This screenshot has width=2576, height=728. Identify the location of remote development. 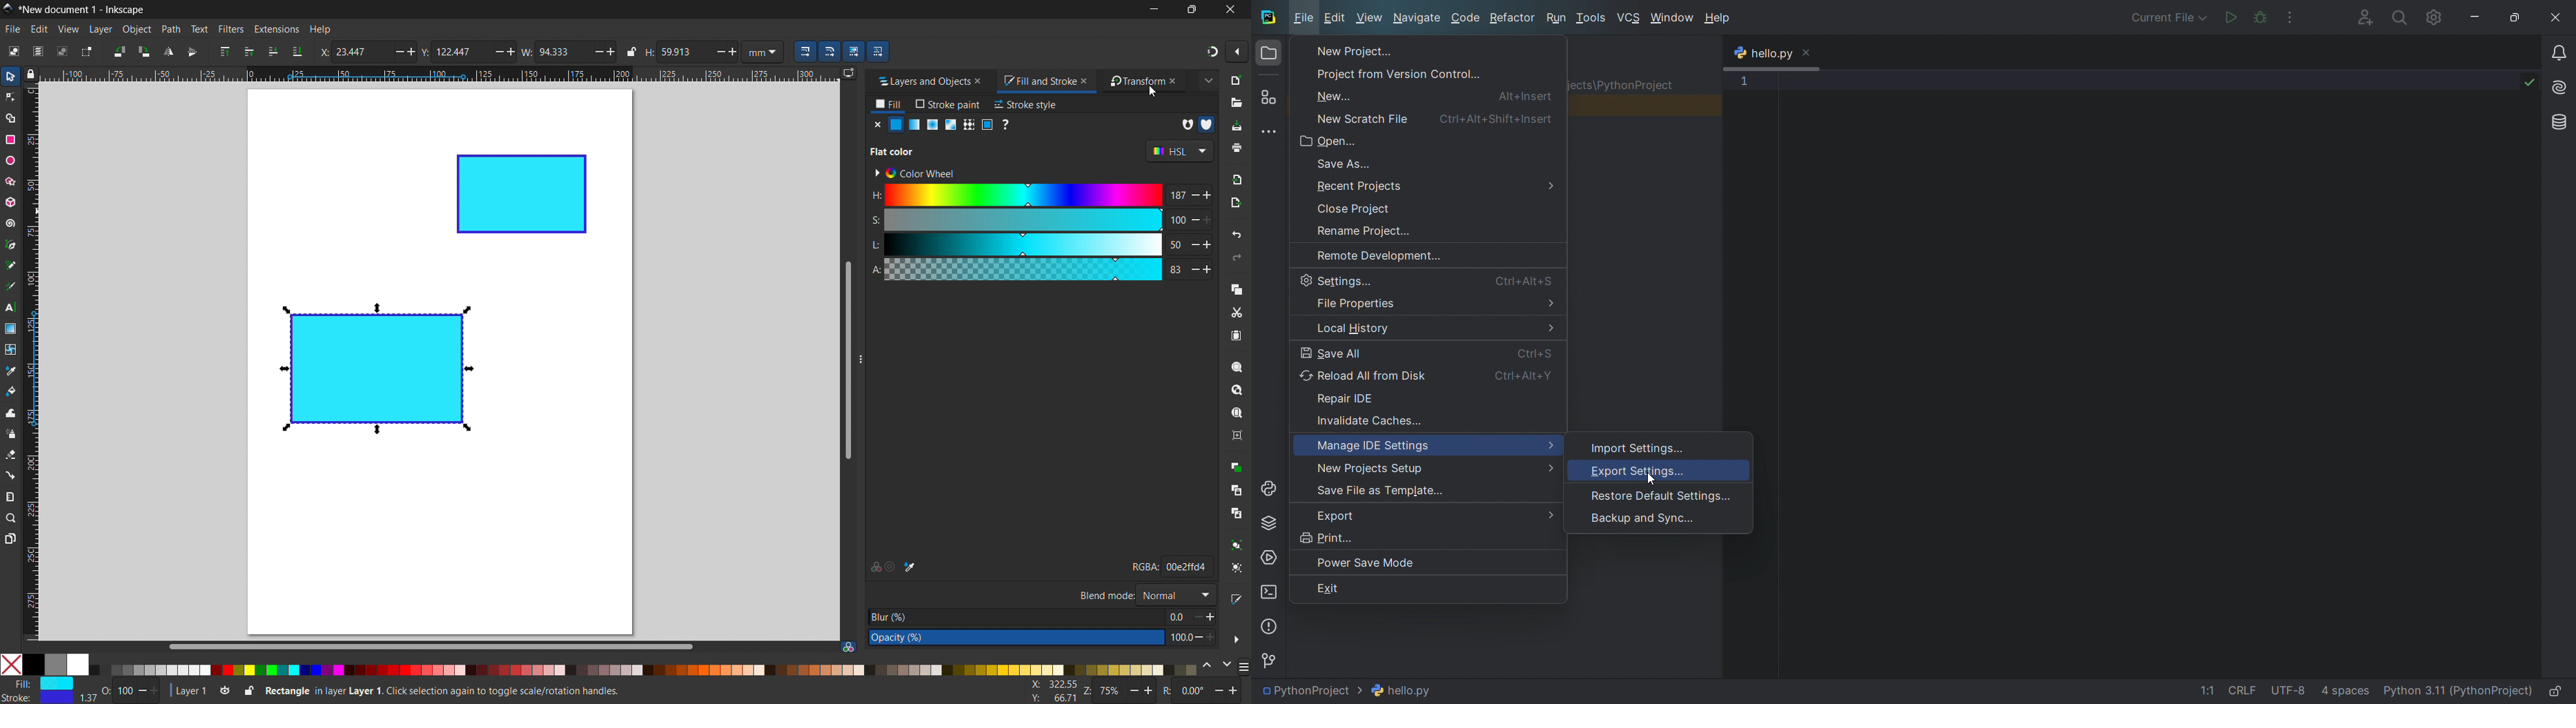
(1426, 253).